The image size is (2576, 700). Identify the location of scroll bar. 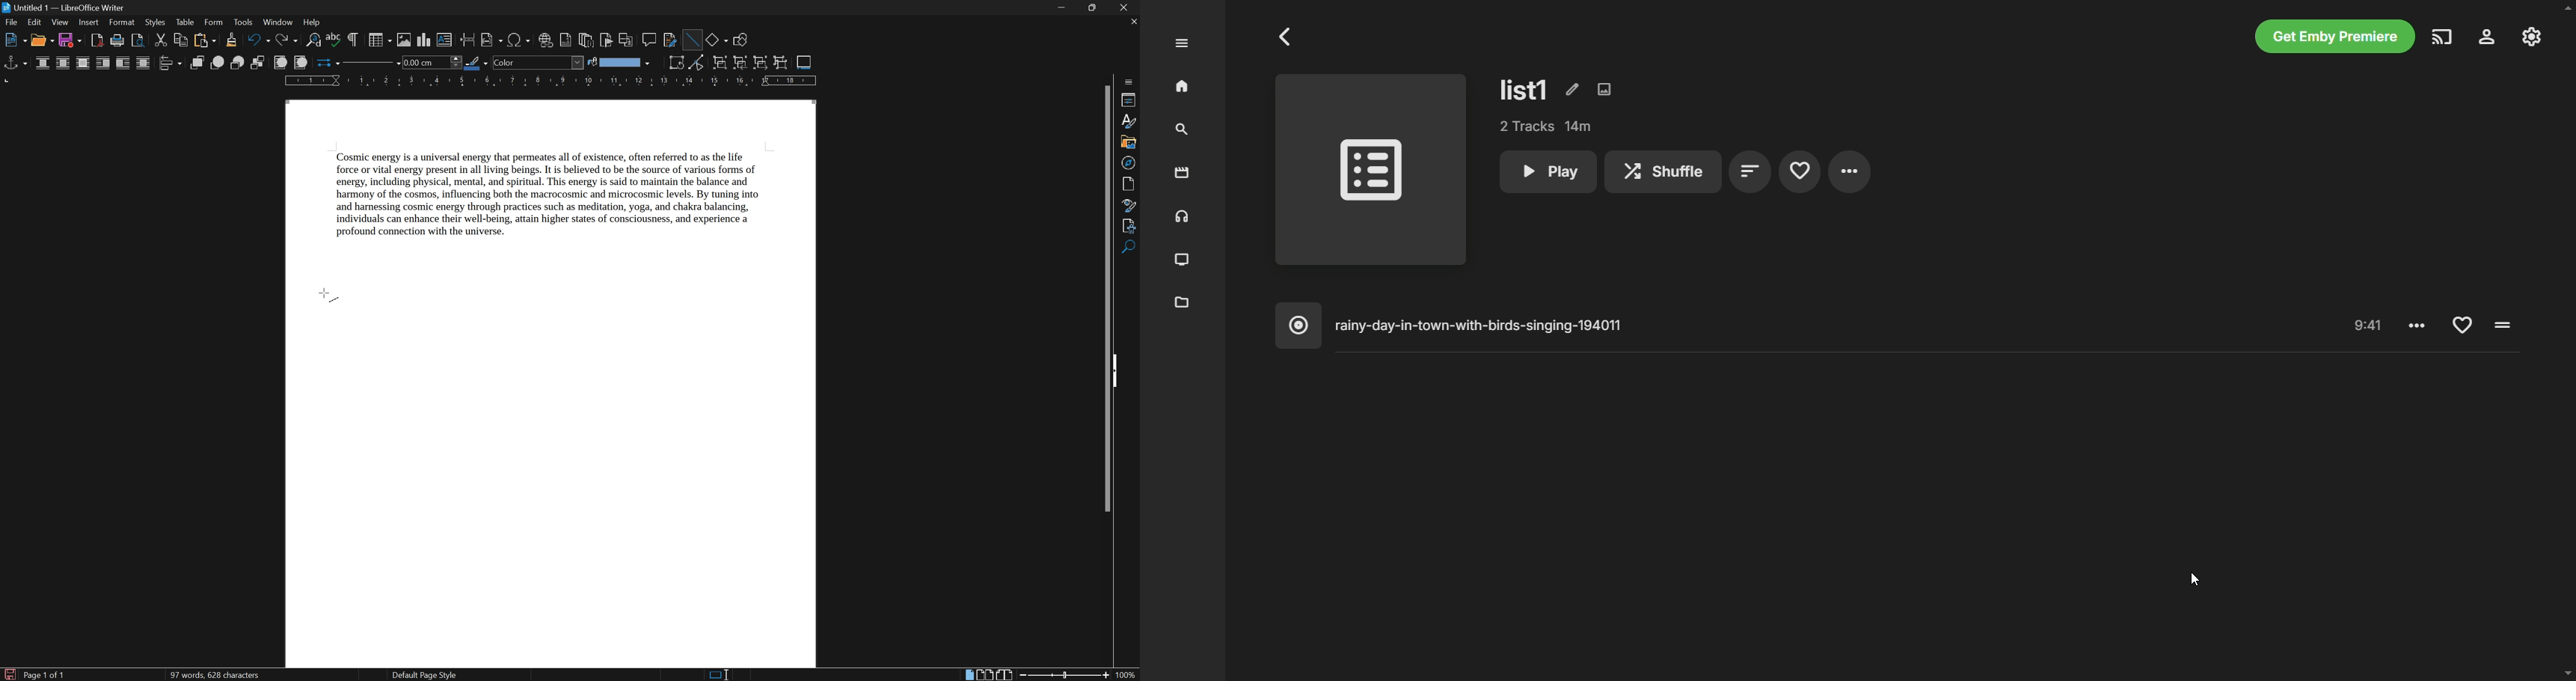
(1110, 297).